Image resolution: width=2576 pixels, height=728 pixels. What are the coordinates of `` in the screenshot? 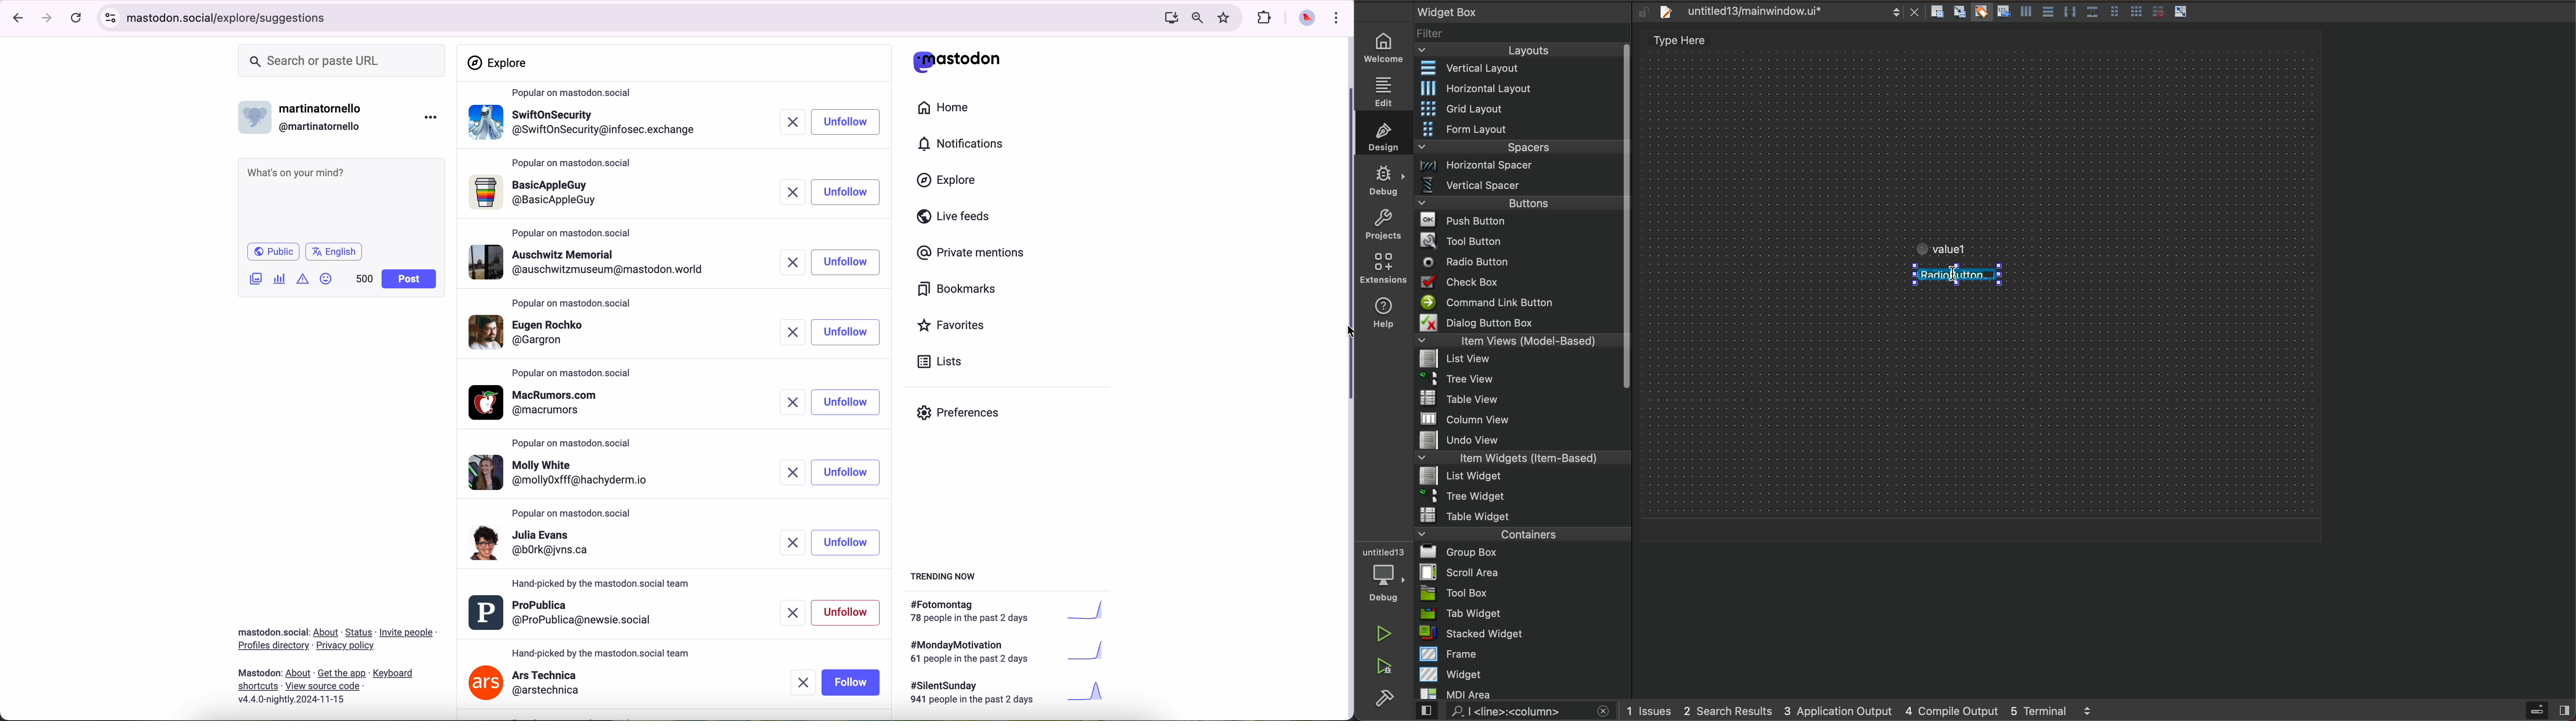 It's located at (2114, 12).